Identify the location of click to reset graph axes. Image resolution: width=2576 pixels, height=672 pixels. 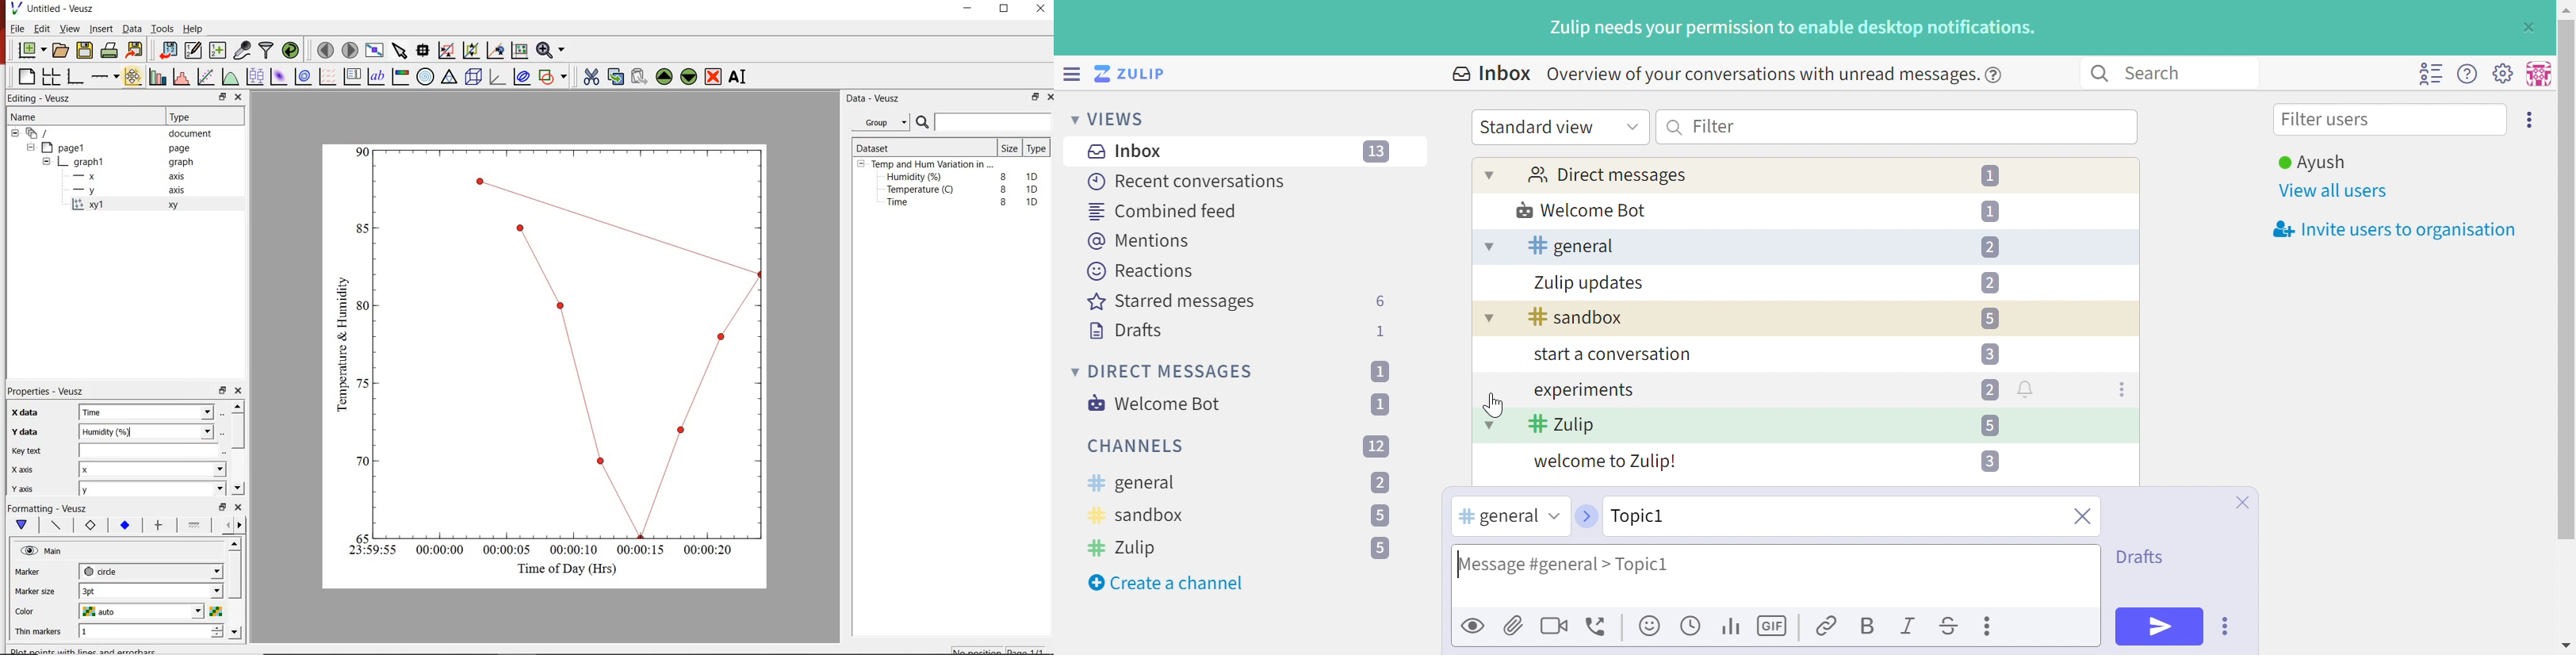
(518, 51).